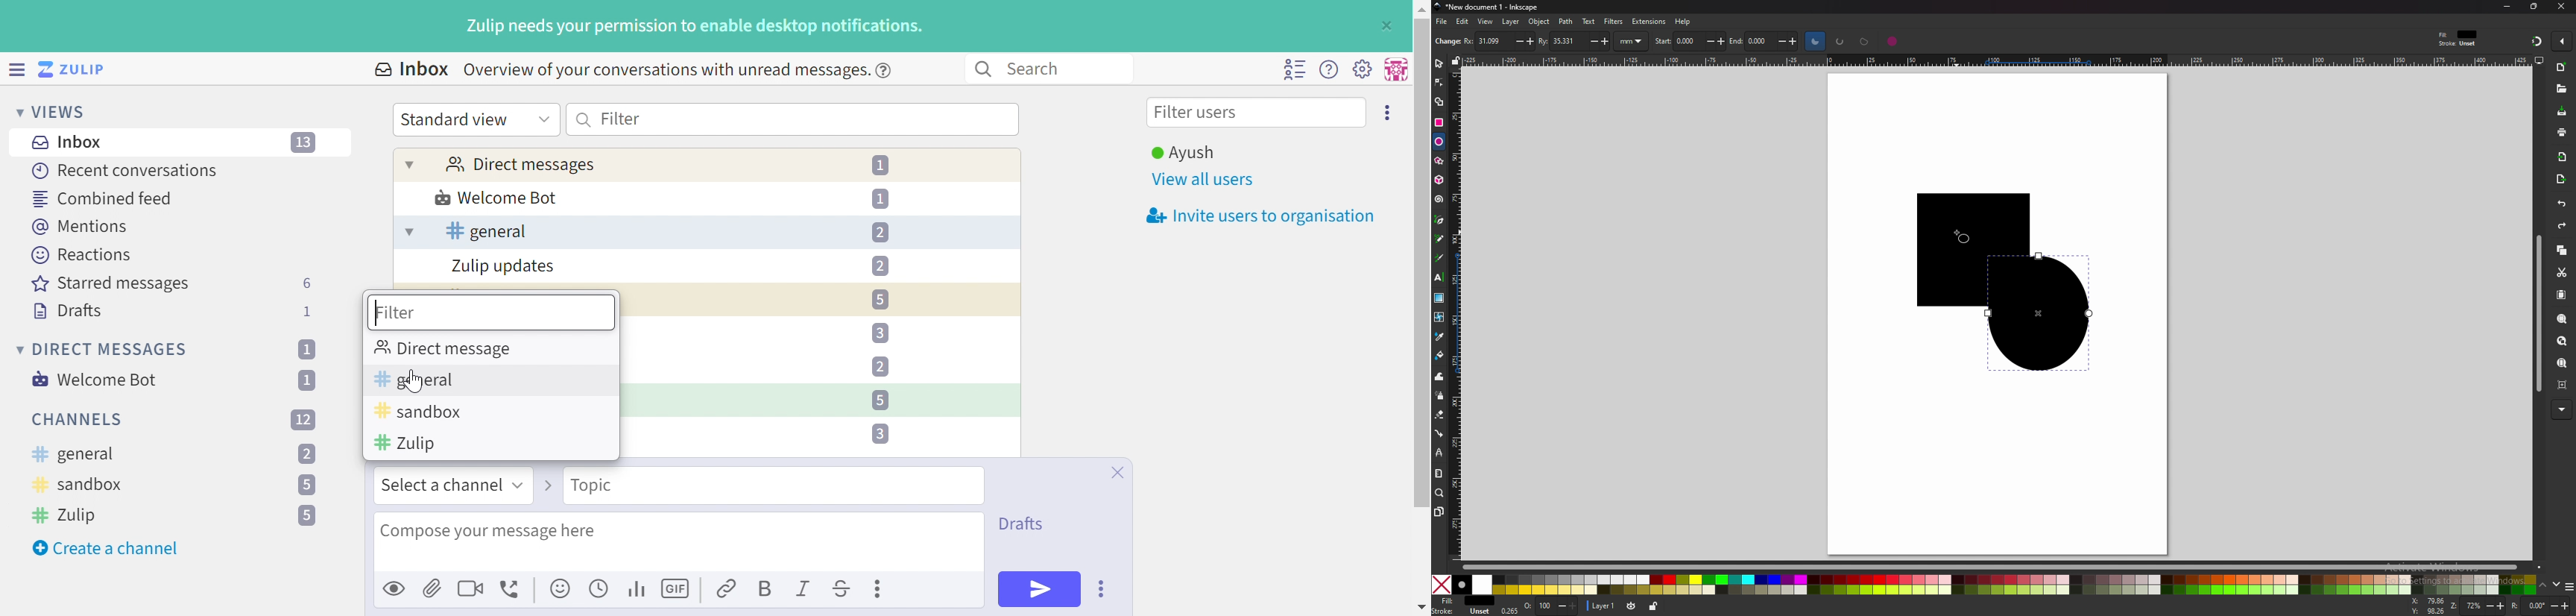  I want to click on Invite users to organisation, so click(1256, 217).